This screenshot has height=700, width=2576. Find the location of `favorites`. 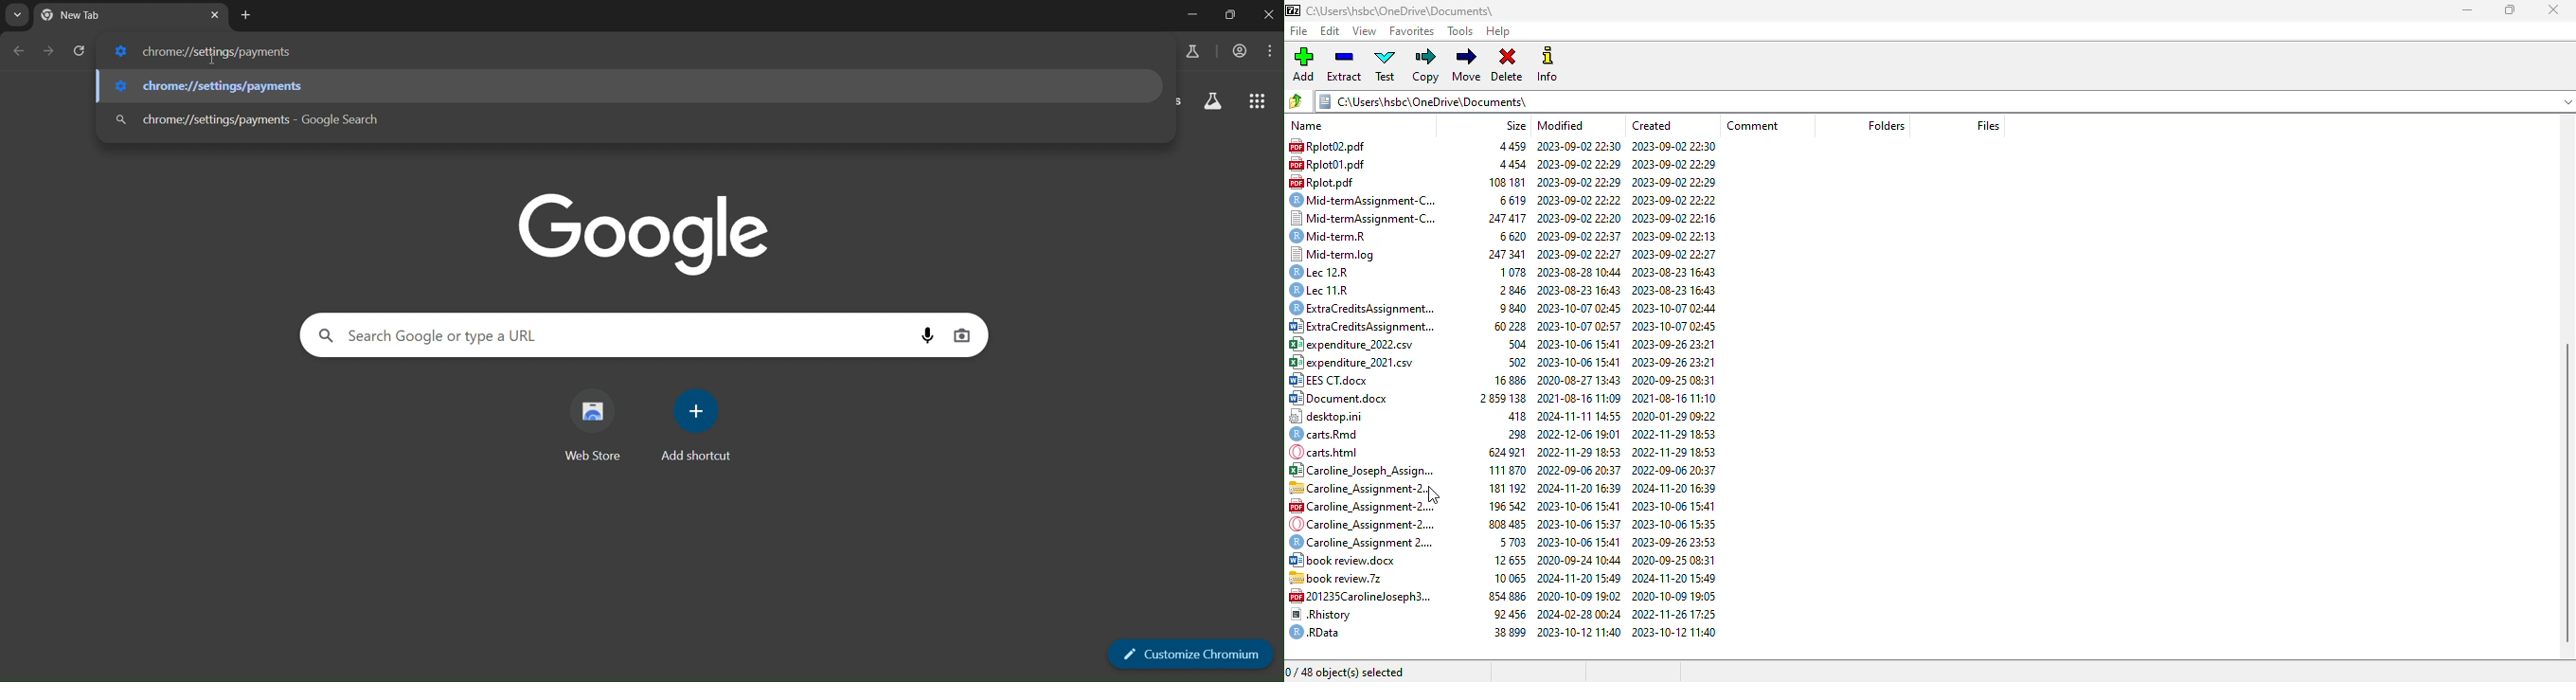

favorites is located at coordinates (1412, 31).